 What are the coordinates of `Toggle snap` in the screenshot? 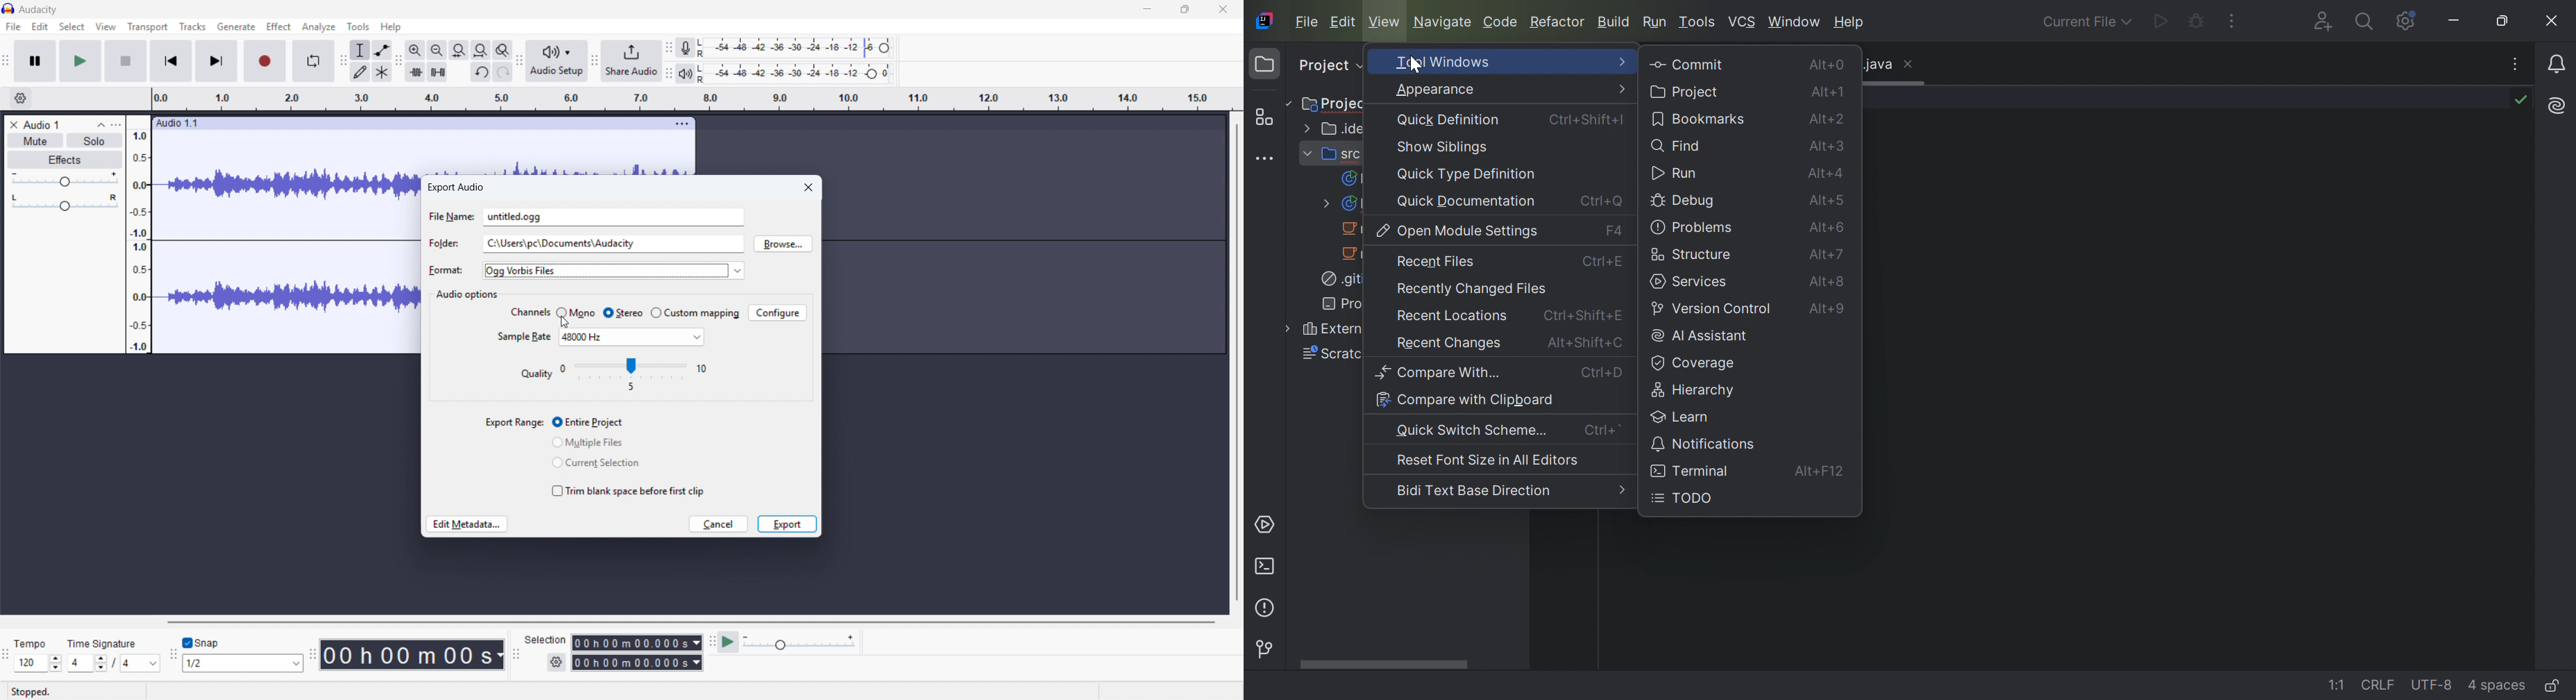 It's located at (201, 643).